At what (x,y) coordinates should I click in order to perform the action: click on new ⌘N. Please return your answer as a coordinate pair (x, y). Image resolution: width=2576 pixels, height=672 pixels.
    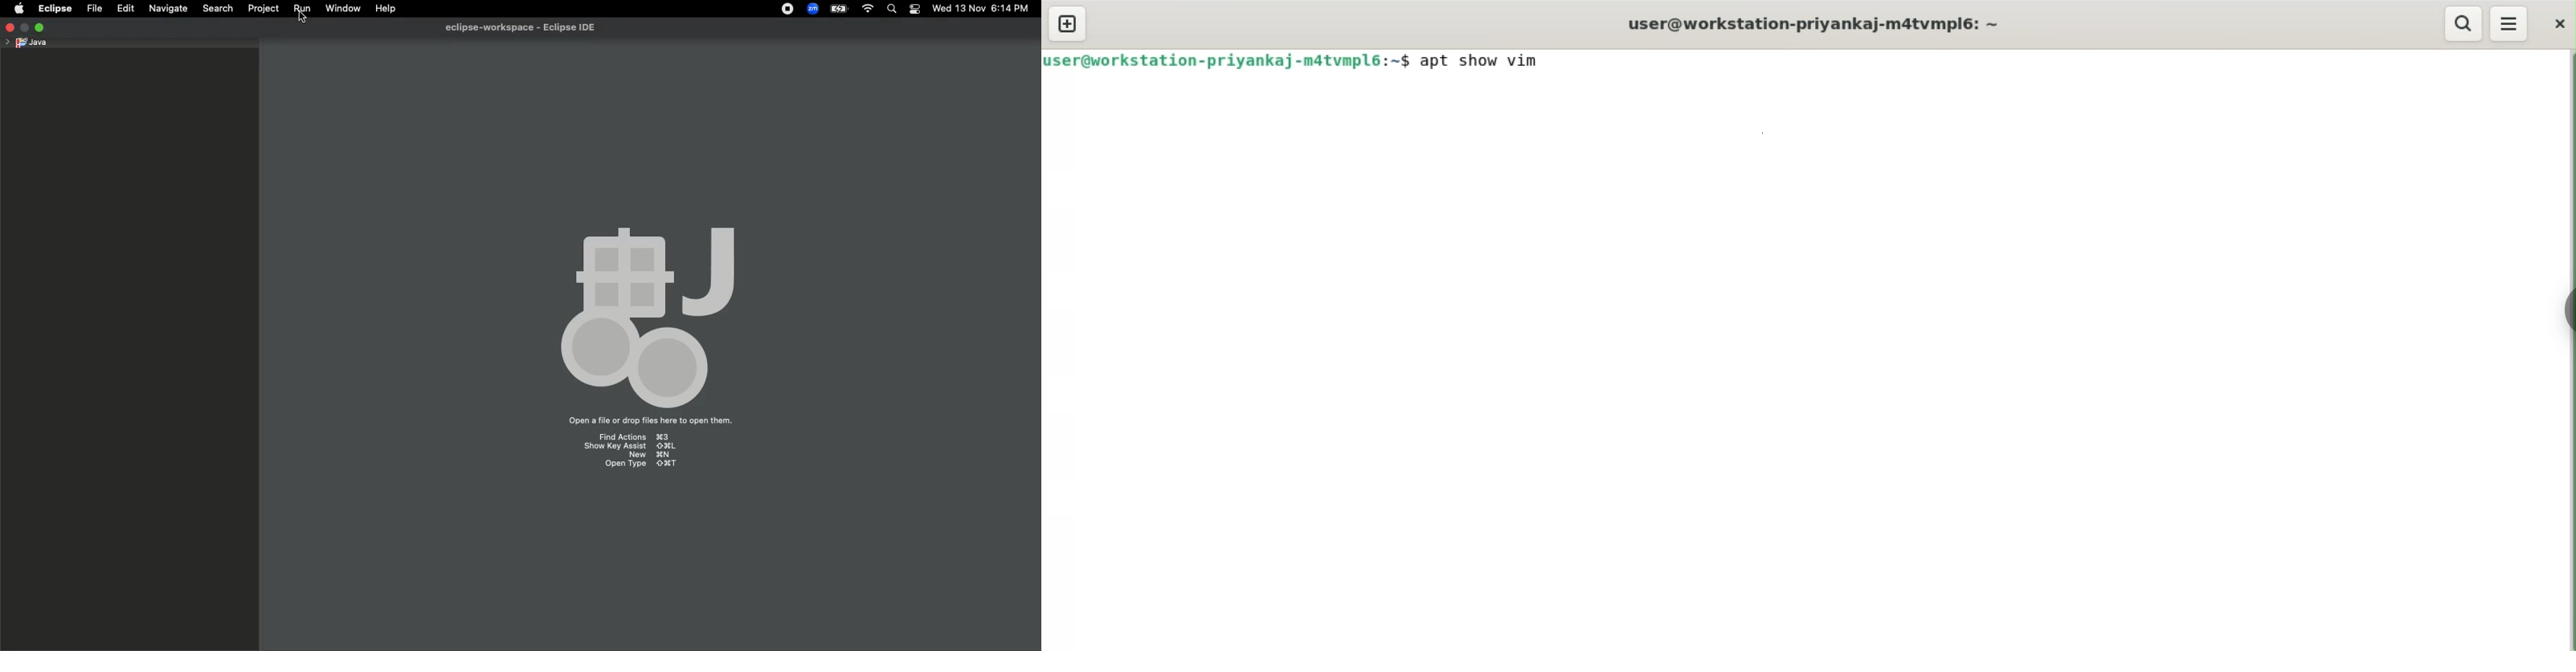
    Looking at the image, I should click on (652, 455).